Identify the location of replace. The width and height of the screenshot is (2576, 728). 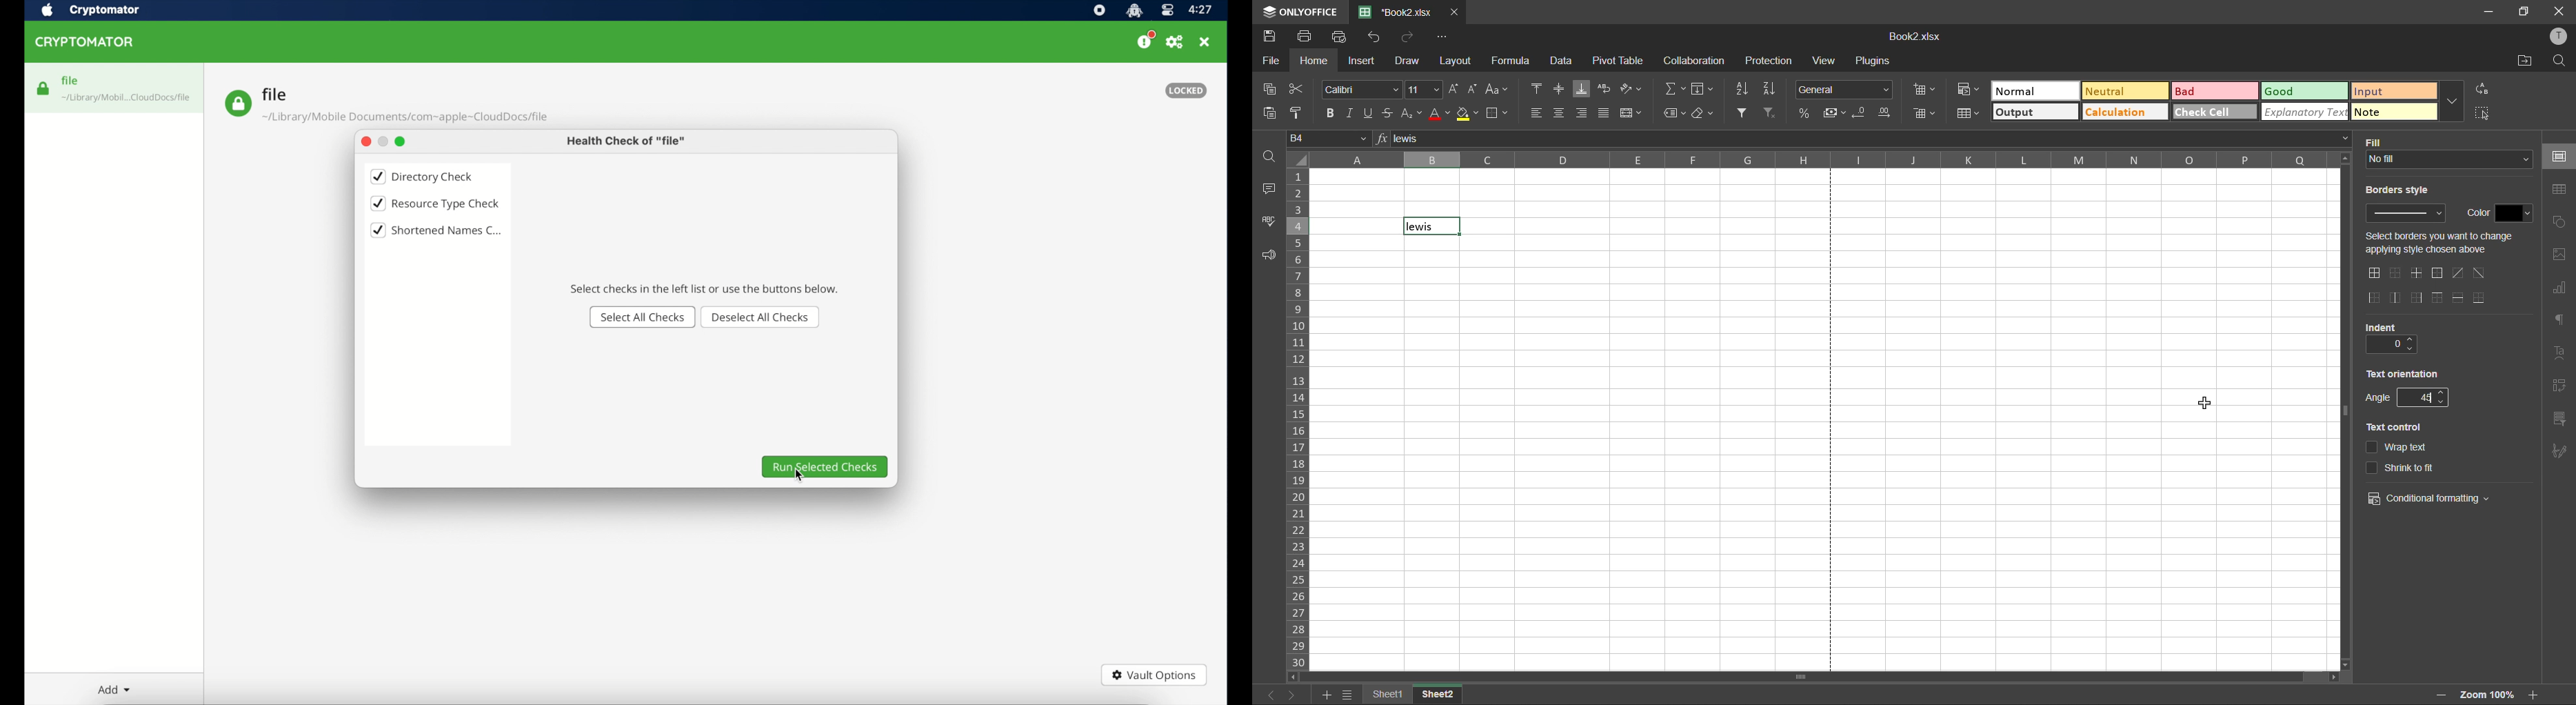
(2484, 92).